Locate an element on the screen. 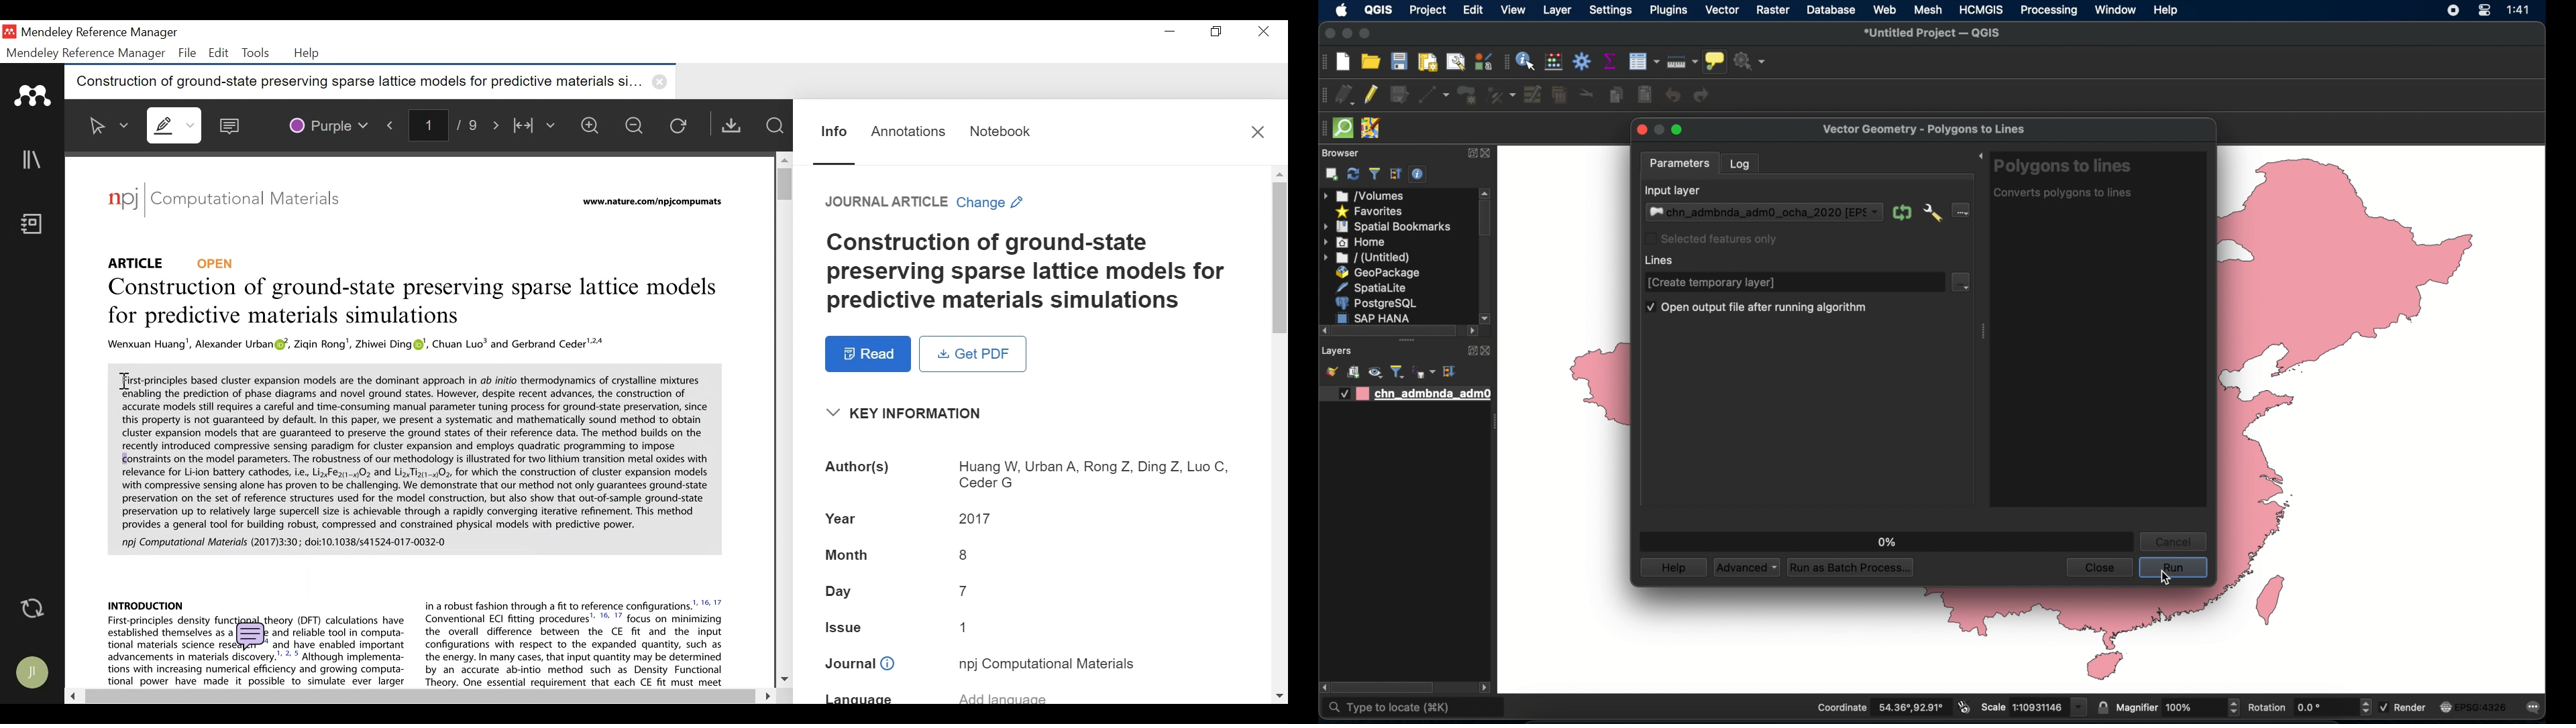  Edit is located at coordinates (217, 53).